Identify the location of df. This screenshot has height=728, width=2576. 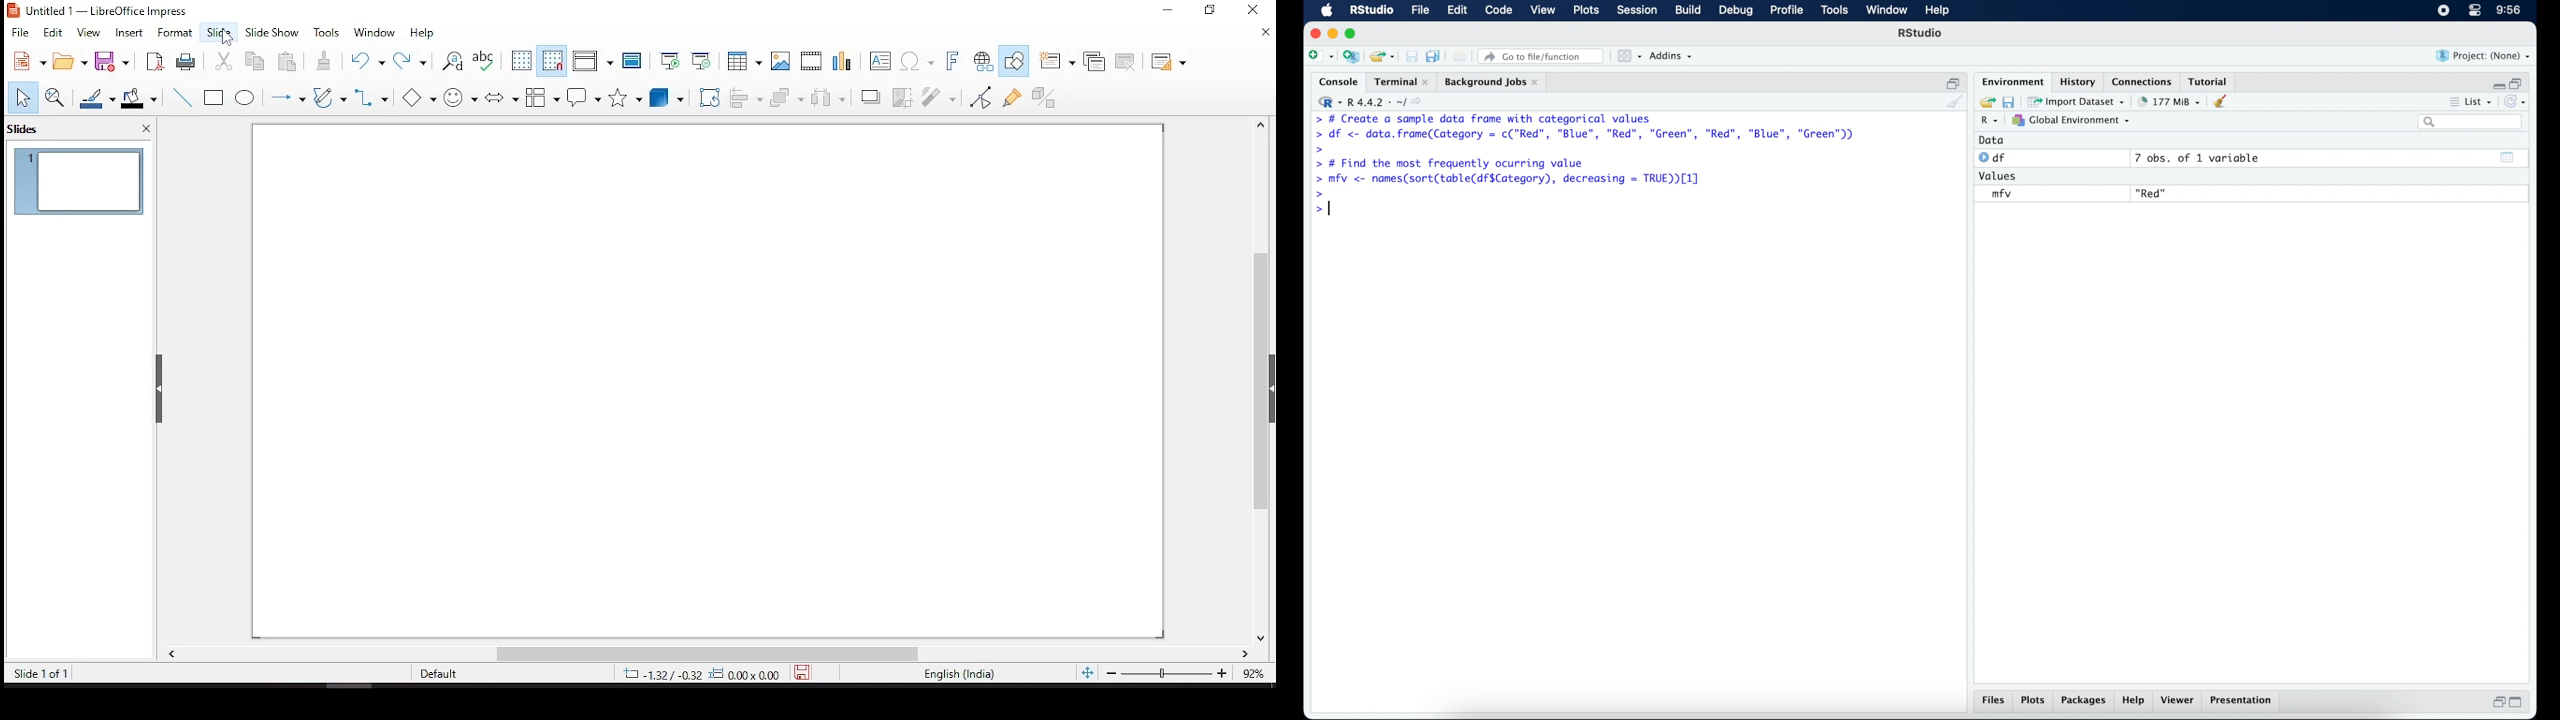
(1993, 158).